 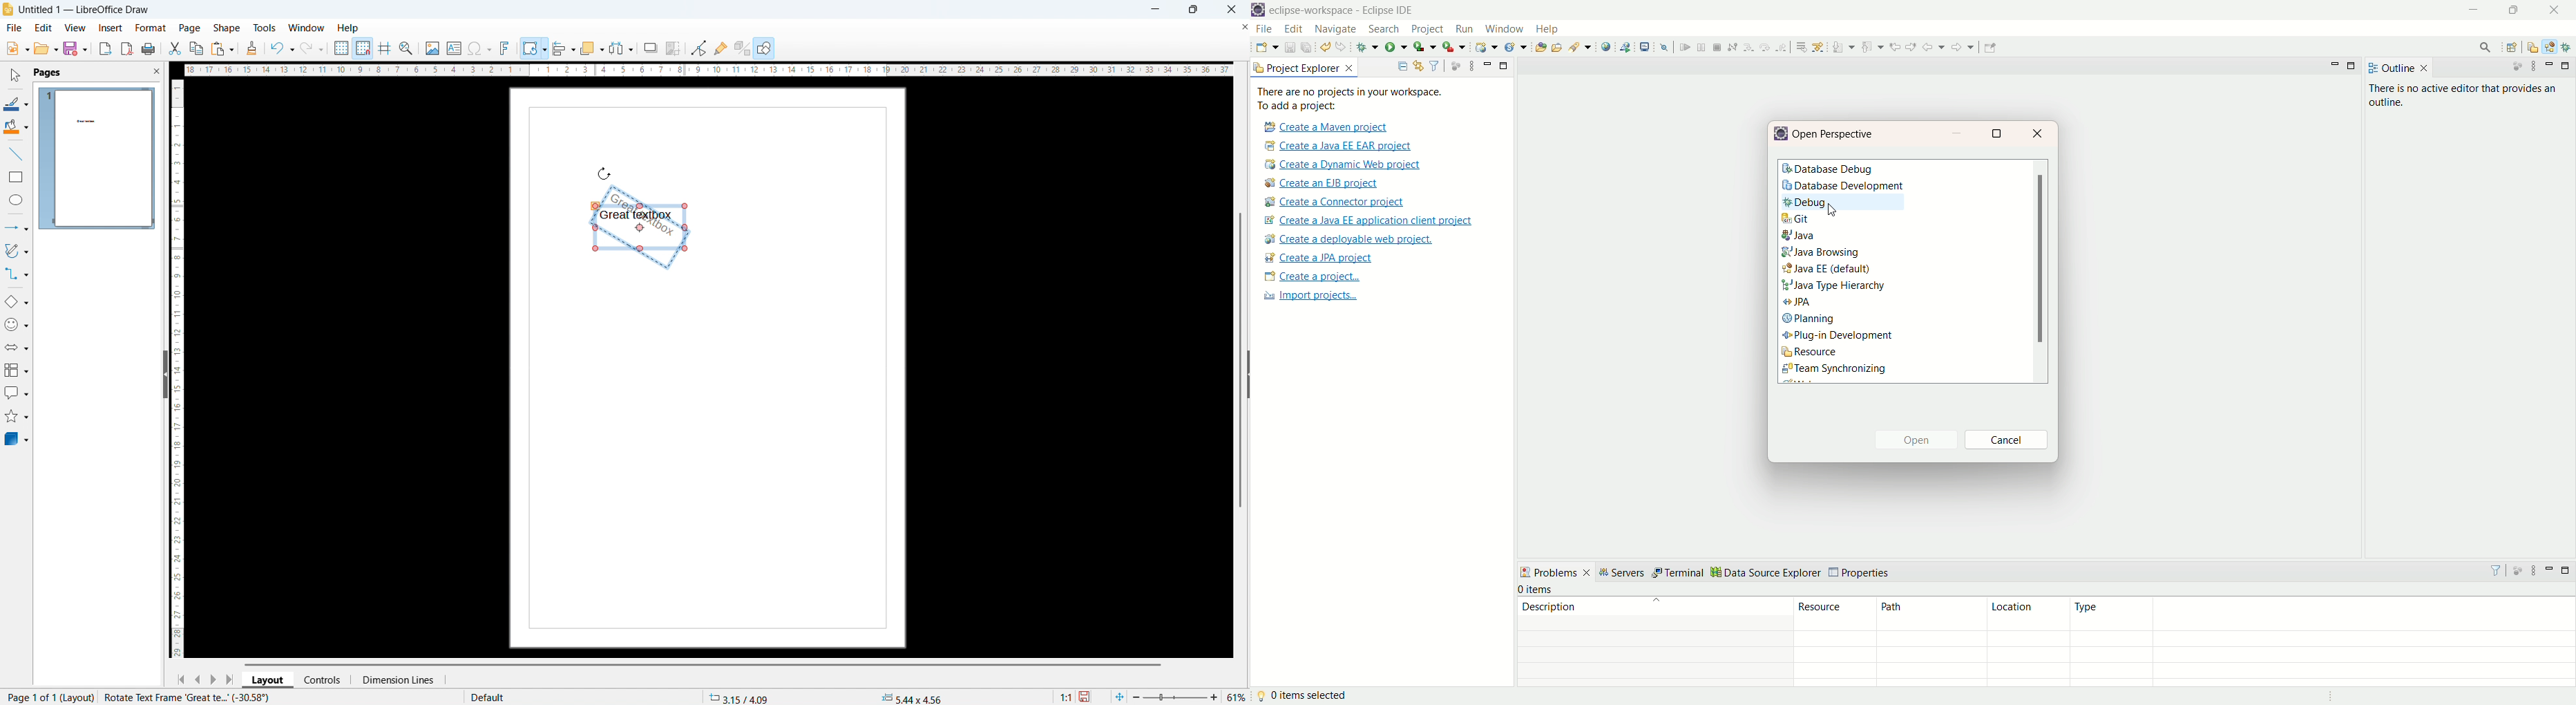 What do you see at coordinates (232, 678) in the screenshot?
I see `Go to last page` at bounding box center [232, 678].